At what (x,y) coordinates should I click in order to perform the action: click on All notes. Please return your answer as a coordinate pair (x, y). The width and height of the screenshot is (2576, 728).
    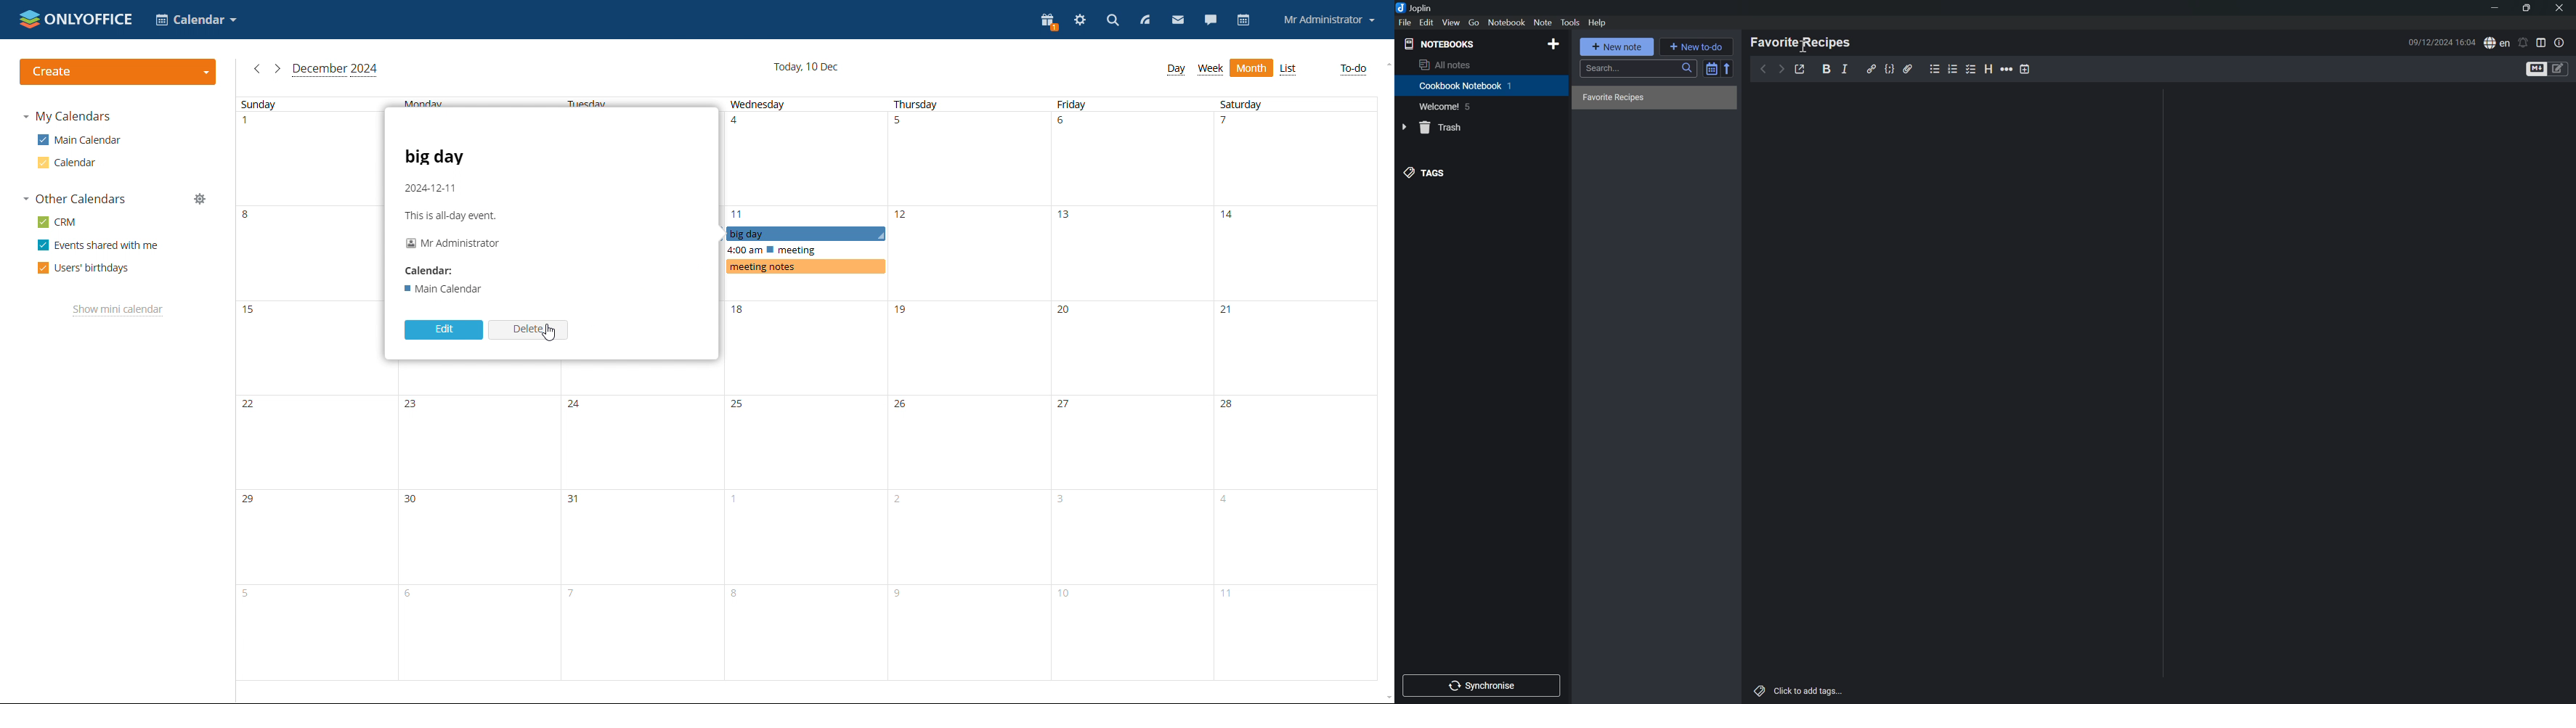
    Looking at the image, I should click on (1445, 66).